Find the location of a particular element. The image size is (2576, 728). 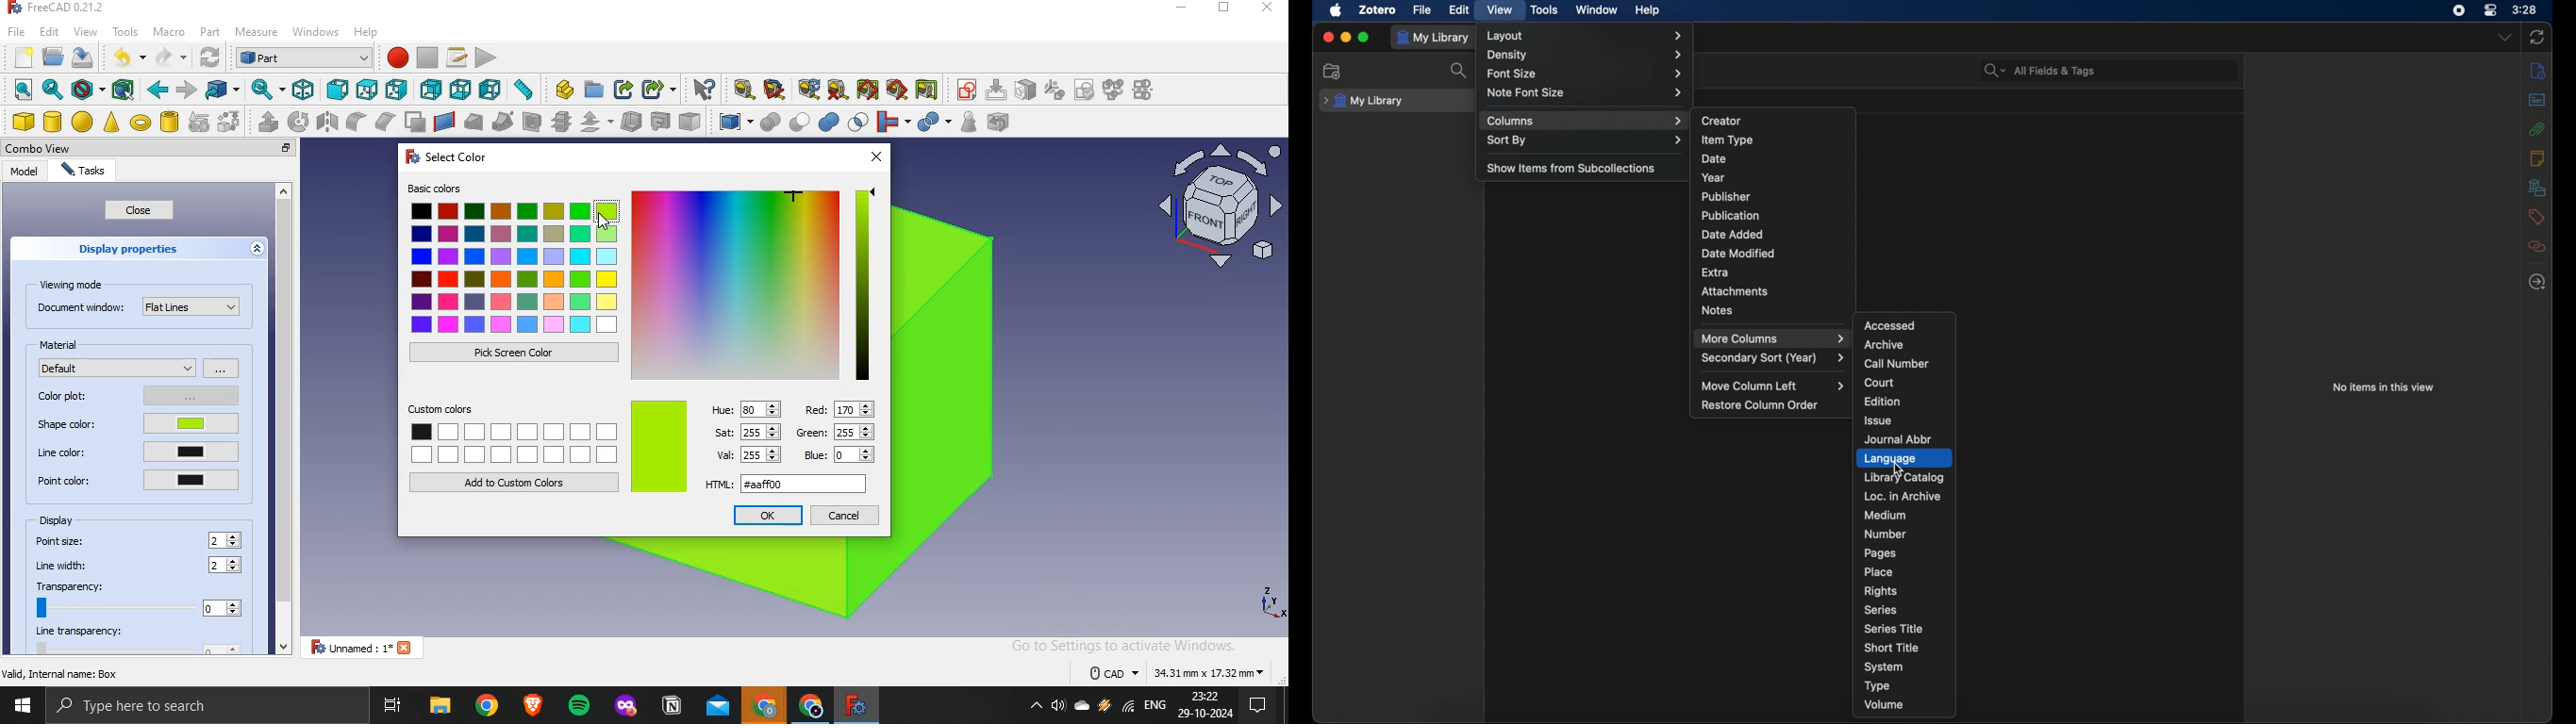

cylinder is located at coordinates (54, 122).